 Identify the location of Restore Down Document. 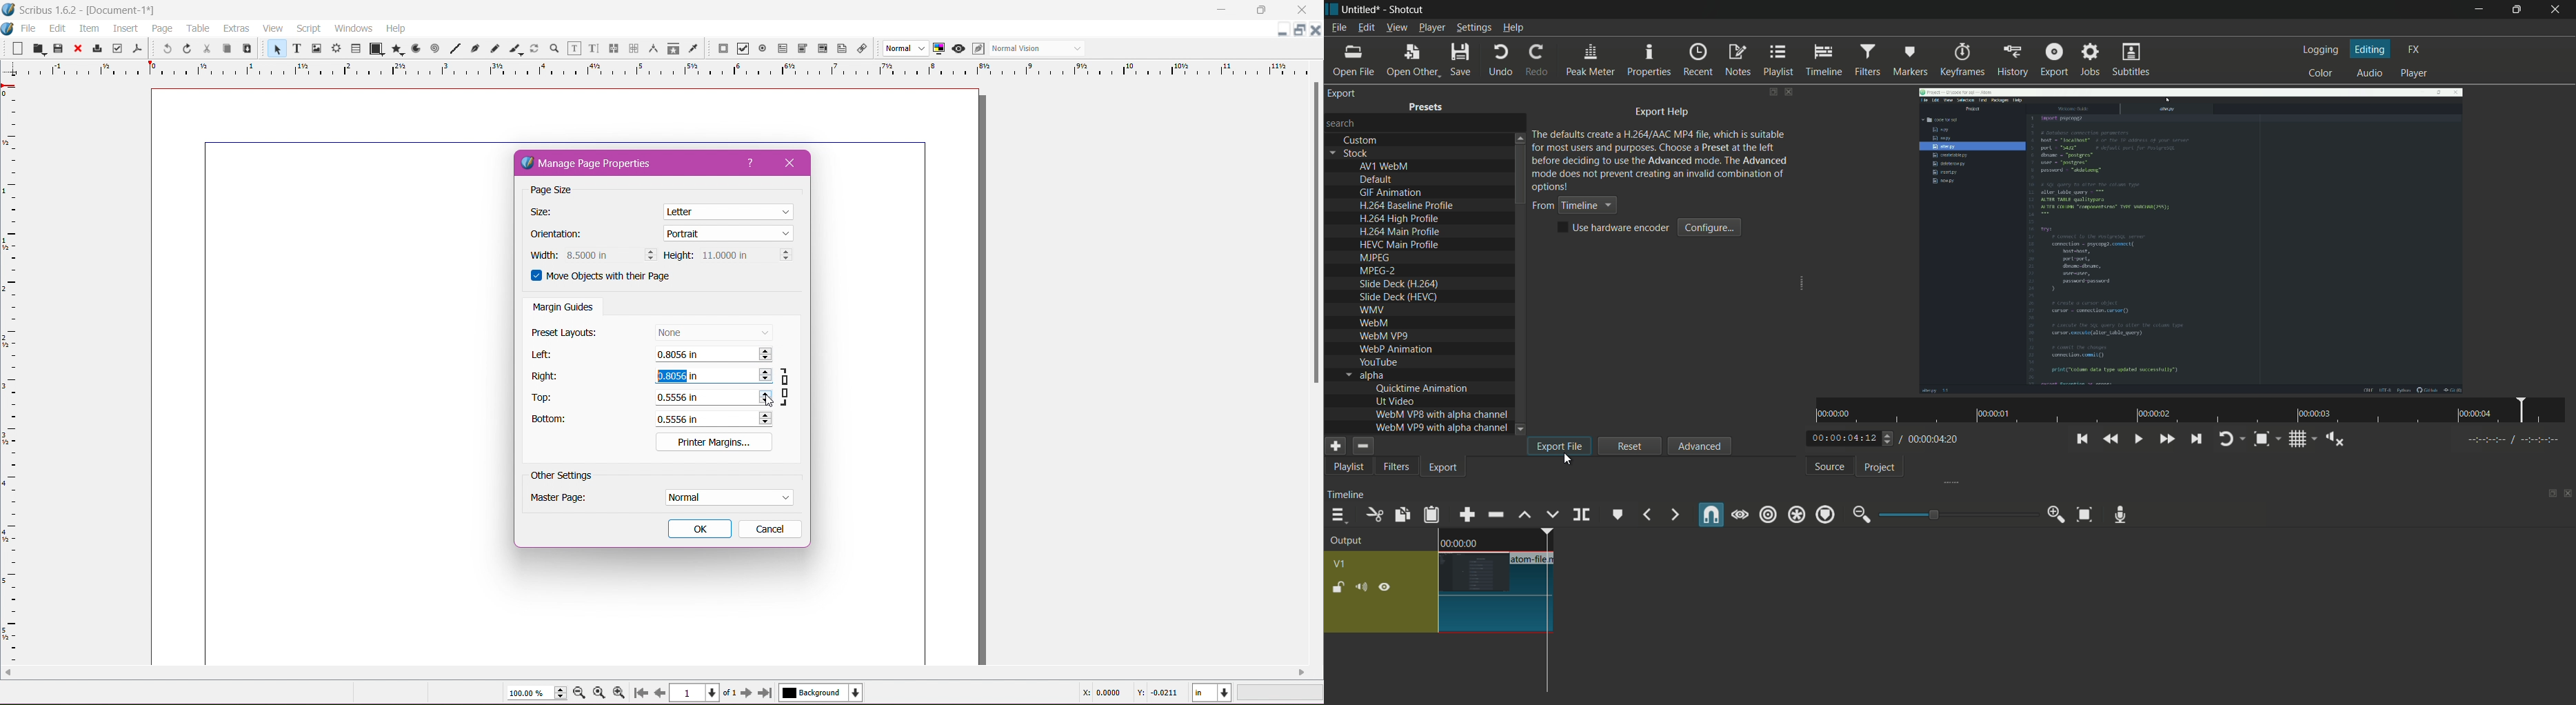
(1300, 30).